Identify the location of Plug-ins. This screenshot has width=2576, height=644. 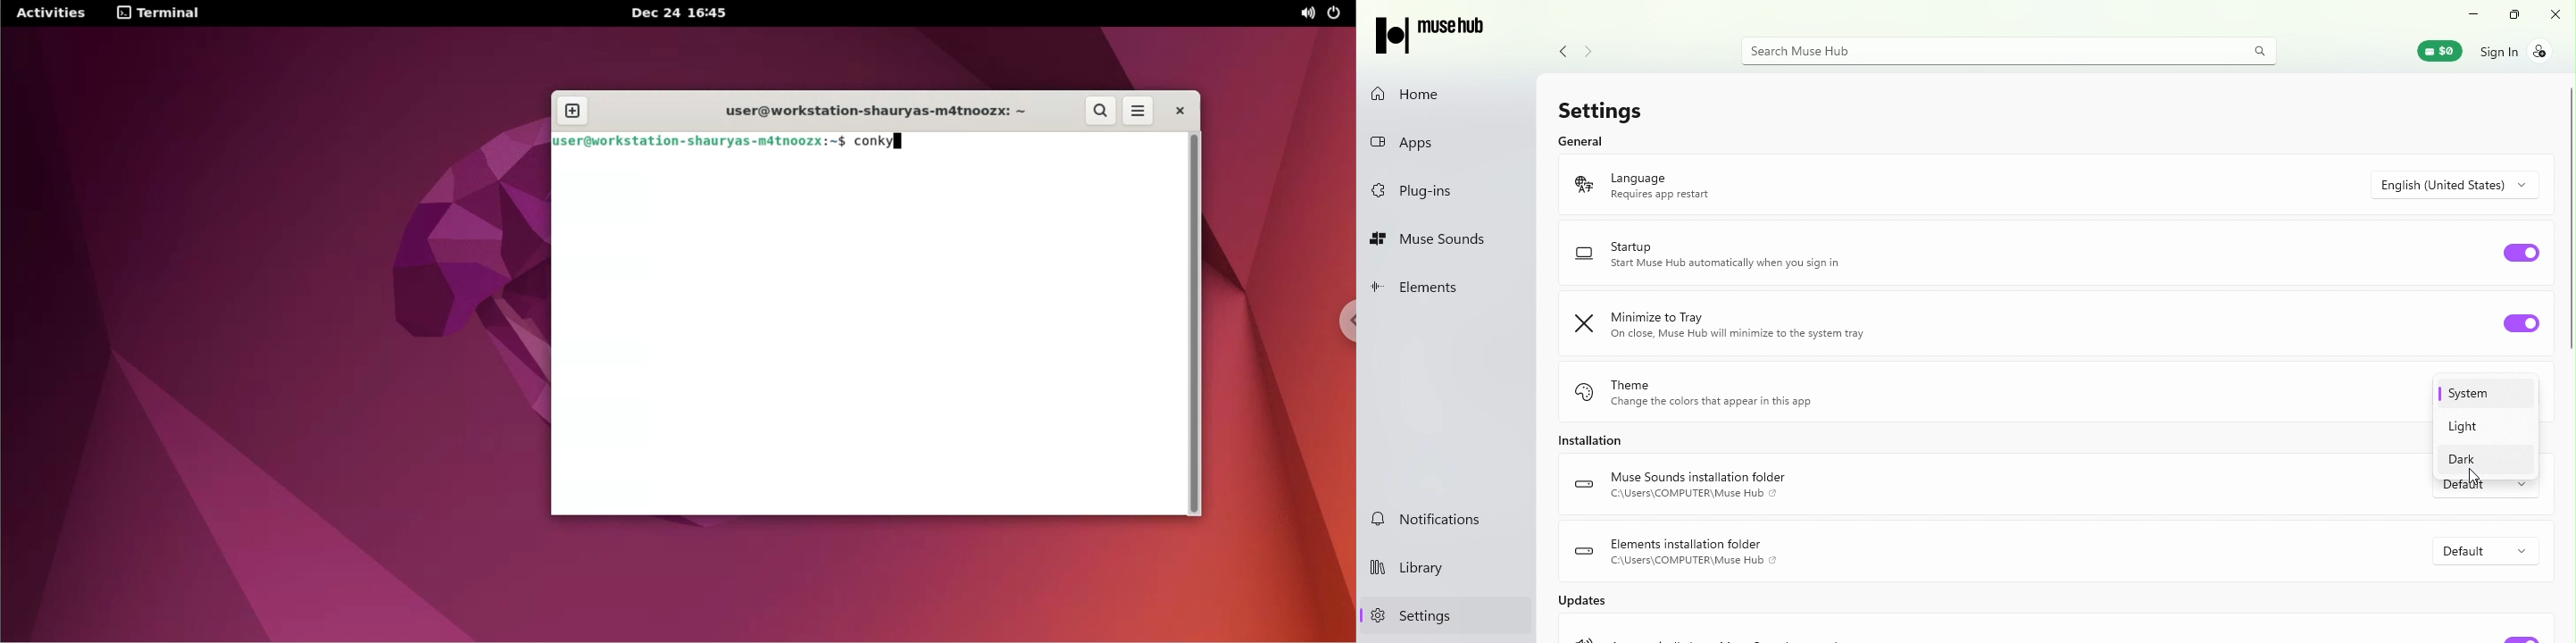
(1416, 191).